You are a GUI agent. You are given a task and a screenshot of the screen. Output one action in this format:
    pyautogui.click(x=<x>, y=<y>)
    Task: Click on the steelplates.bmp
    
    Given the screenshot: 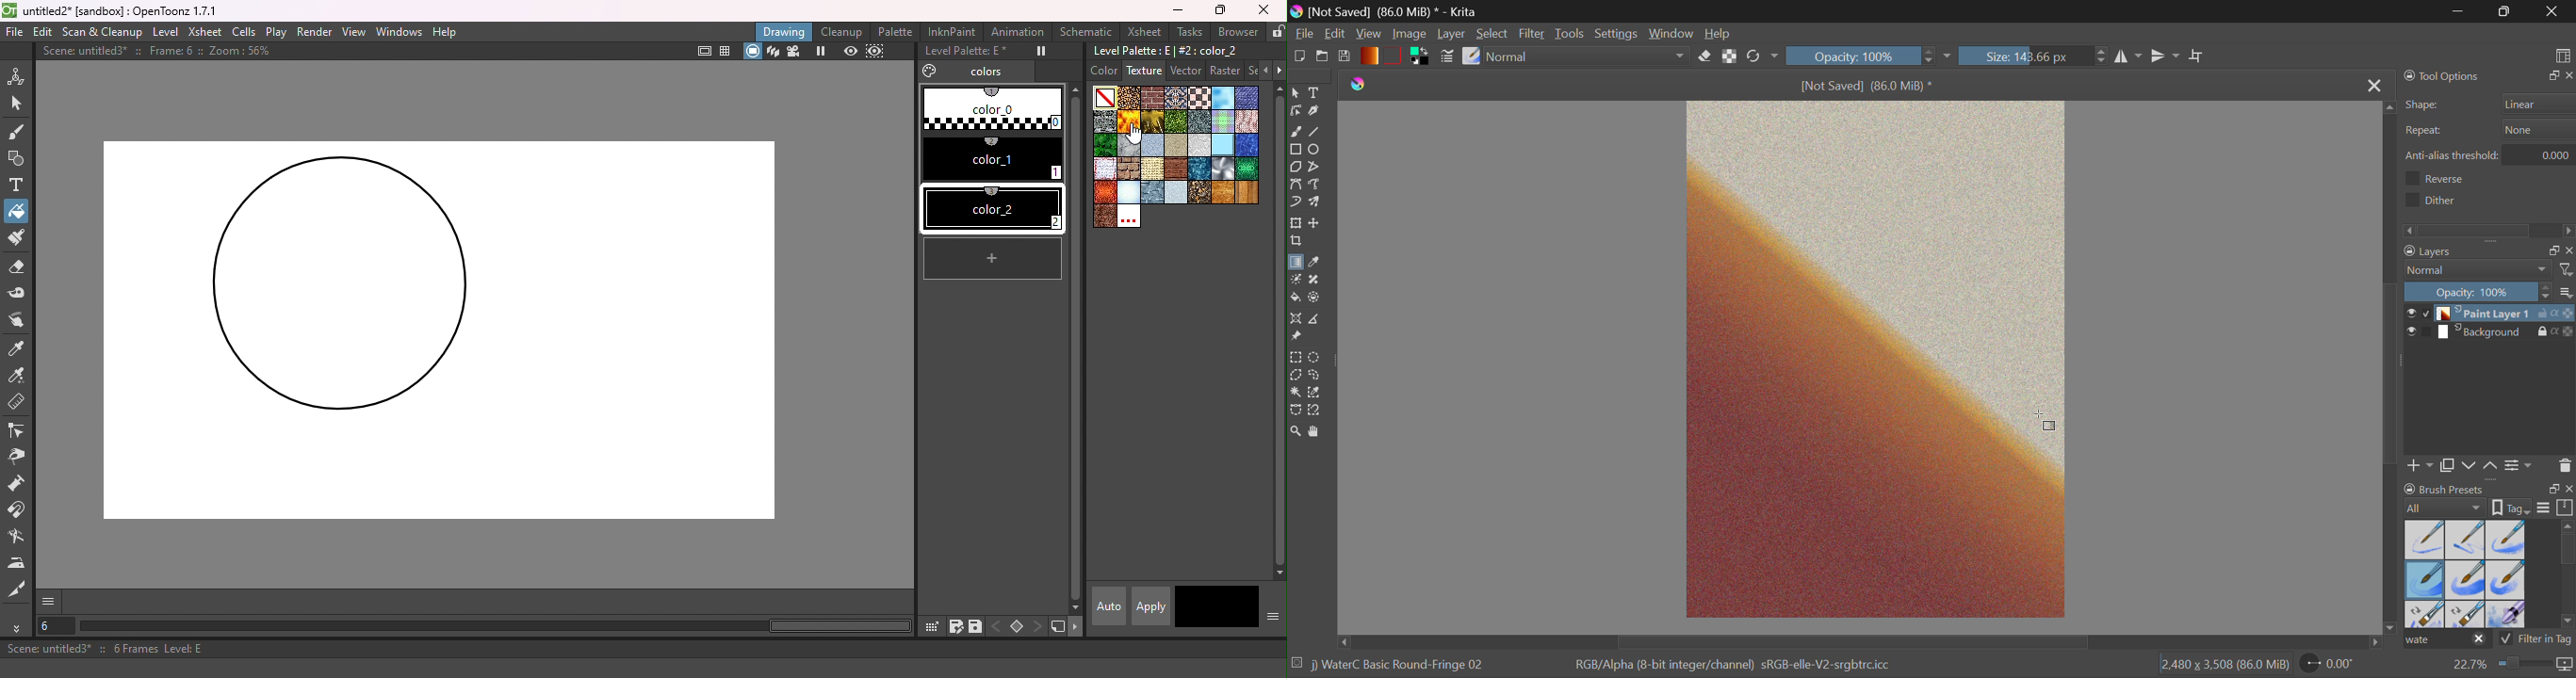 What is the action you would take?
    pyautogui.click(x=1153, y=193)
    